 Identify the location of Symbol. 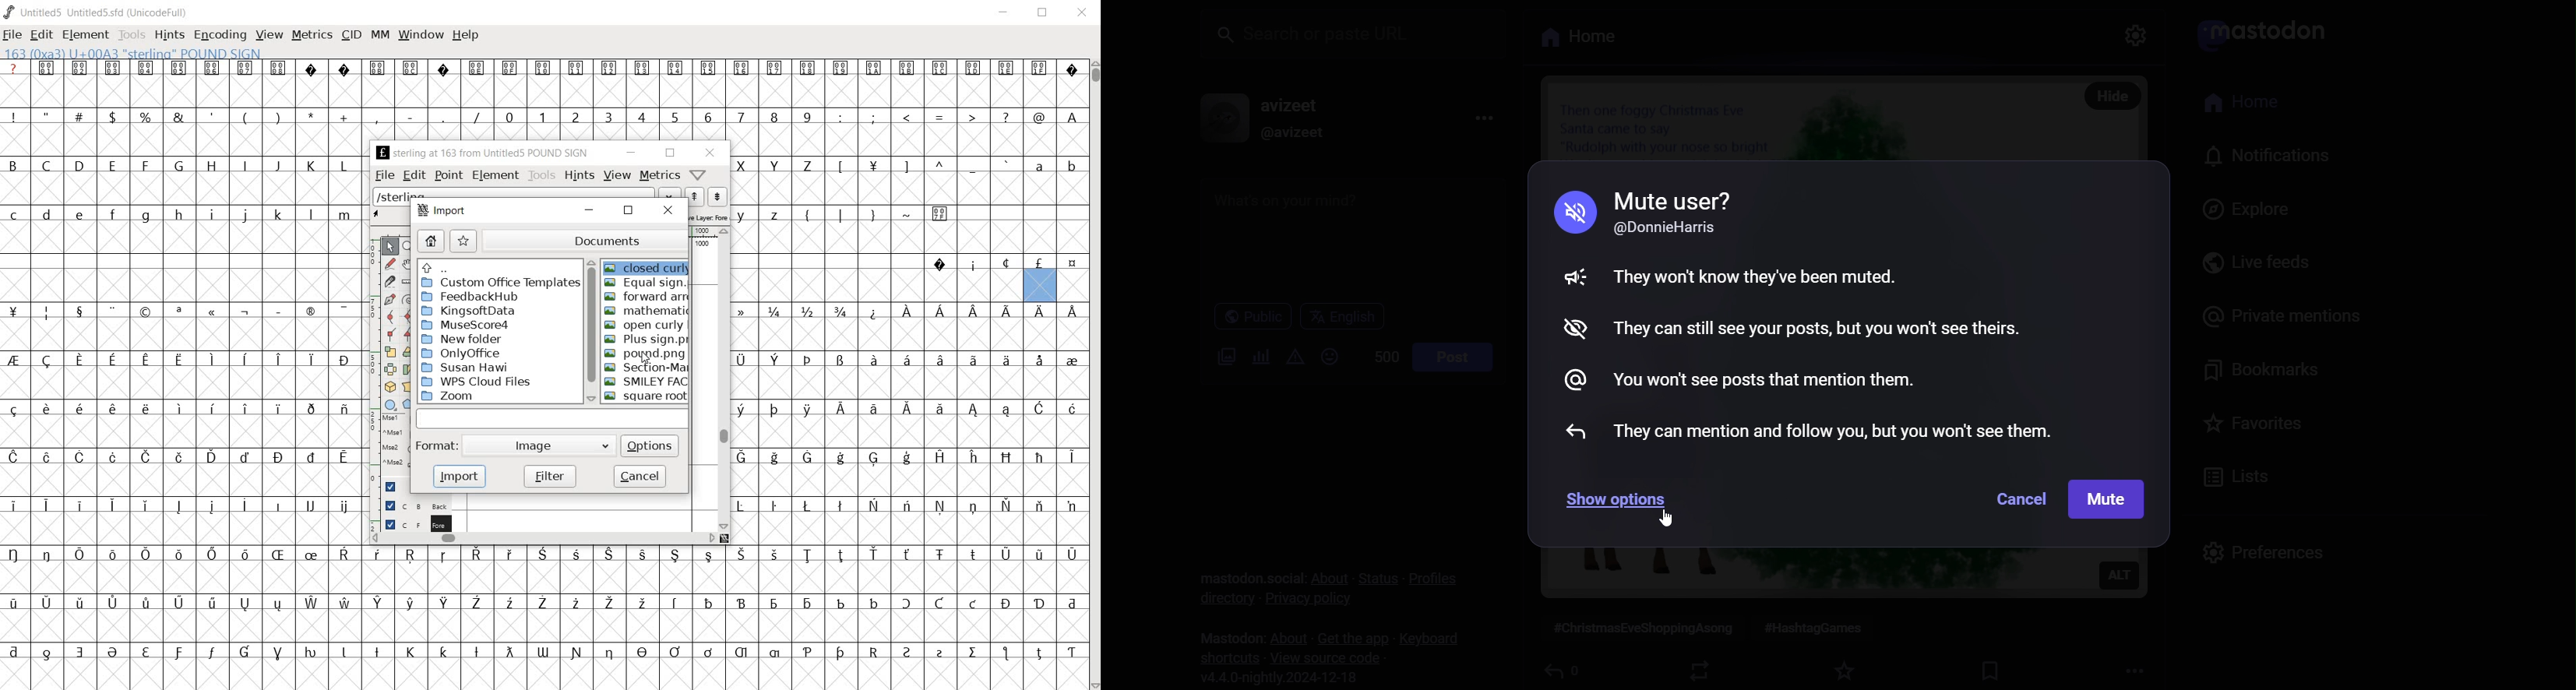
(675, 556).